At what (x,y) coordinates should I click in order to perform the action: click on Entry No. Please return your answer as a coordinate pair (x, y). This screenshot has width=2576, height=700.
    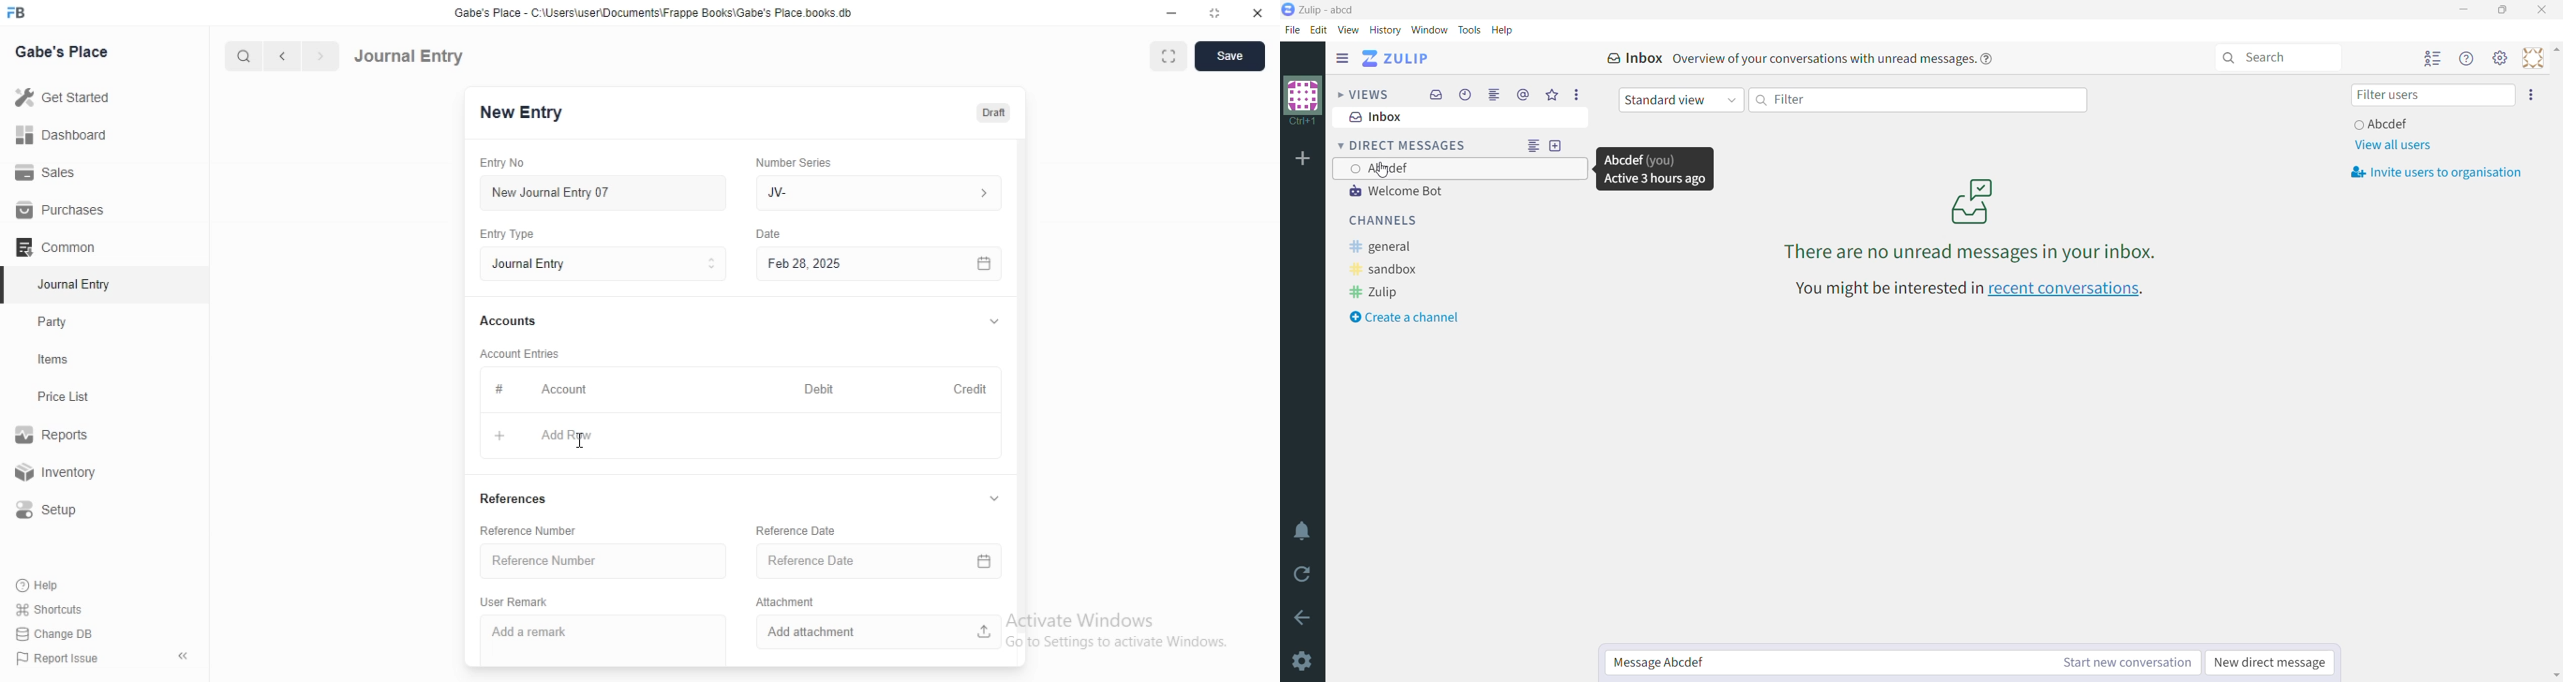
    Looking at the image, I should click on (506, 163).